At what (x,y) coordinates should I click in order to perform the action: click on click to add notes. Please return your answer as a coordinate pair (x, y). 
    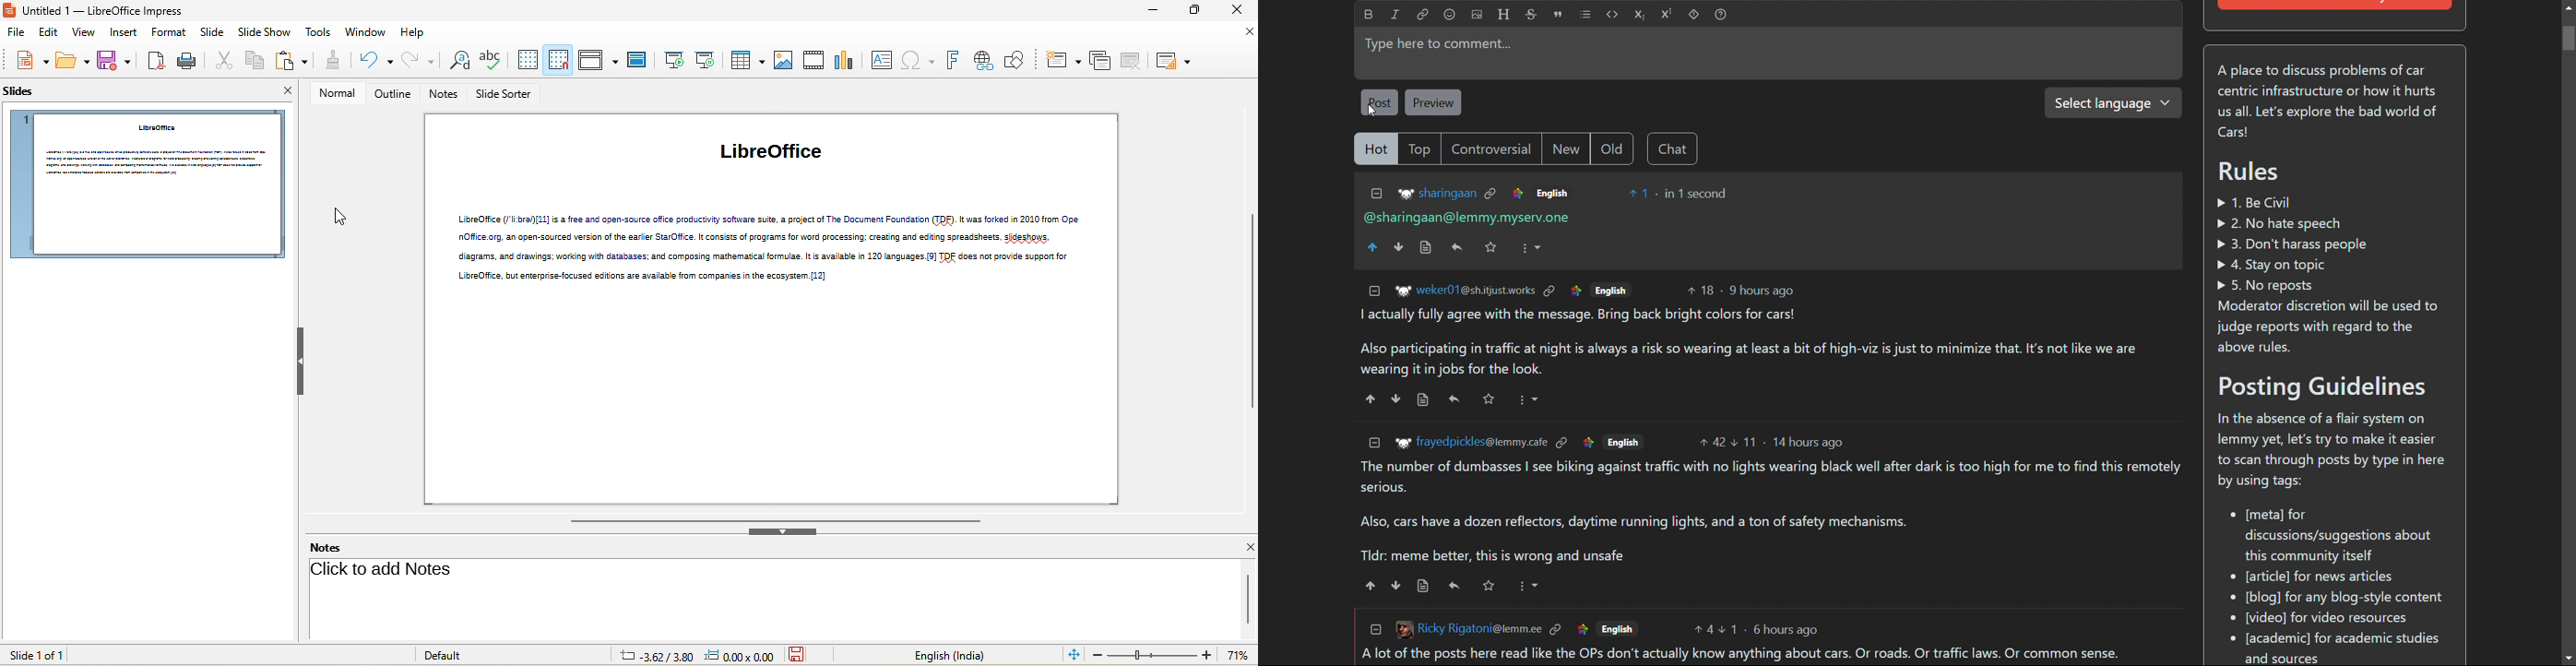
    Looking at the image, I should click on (381, 571).